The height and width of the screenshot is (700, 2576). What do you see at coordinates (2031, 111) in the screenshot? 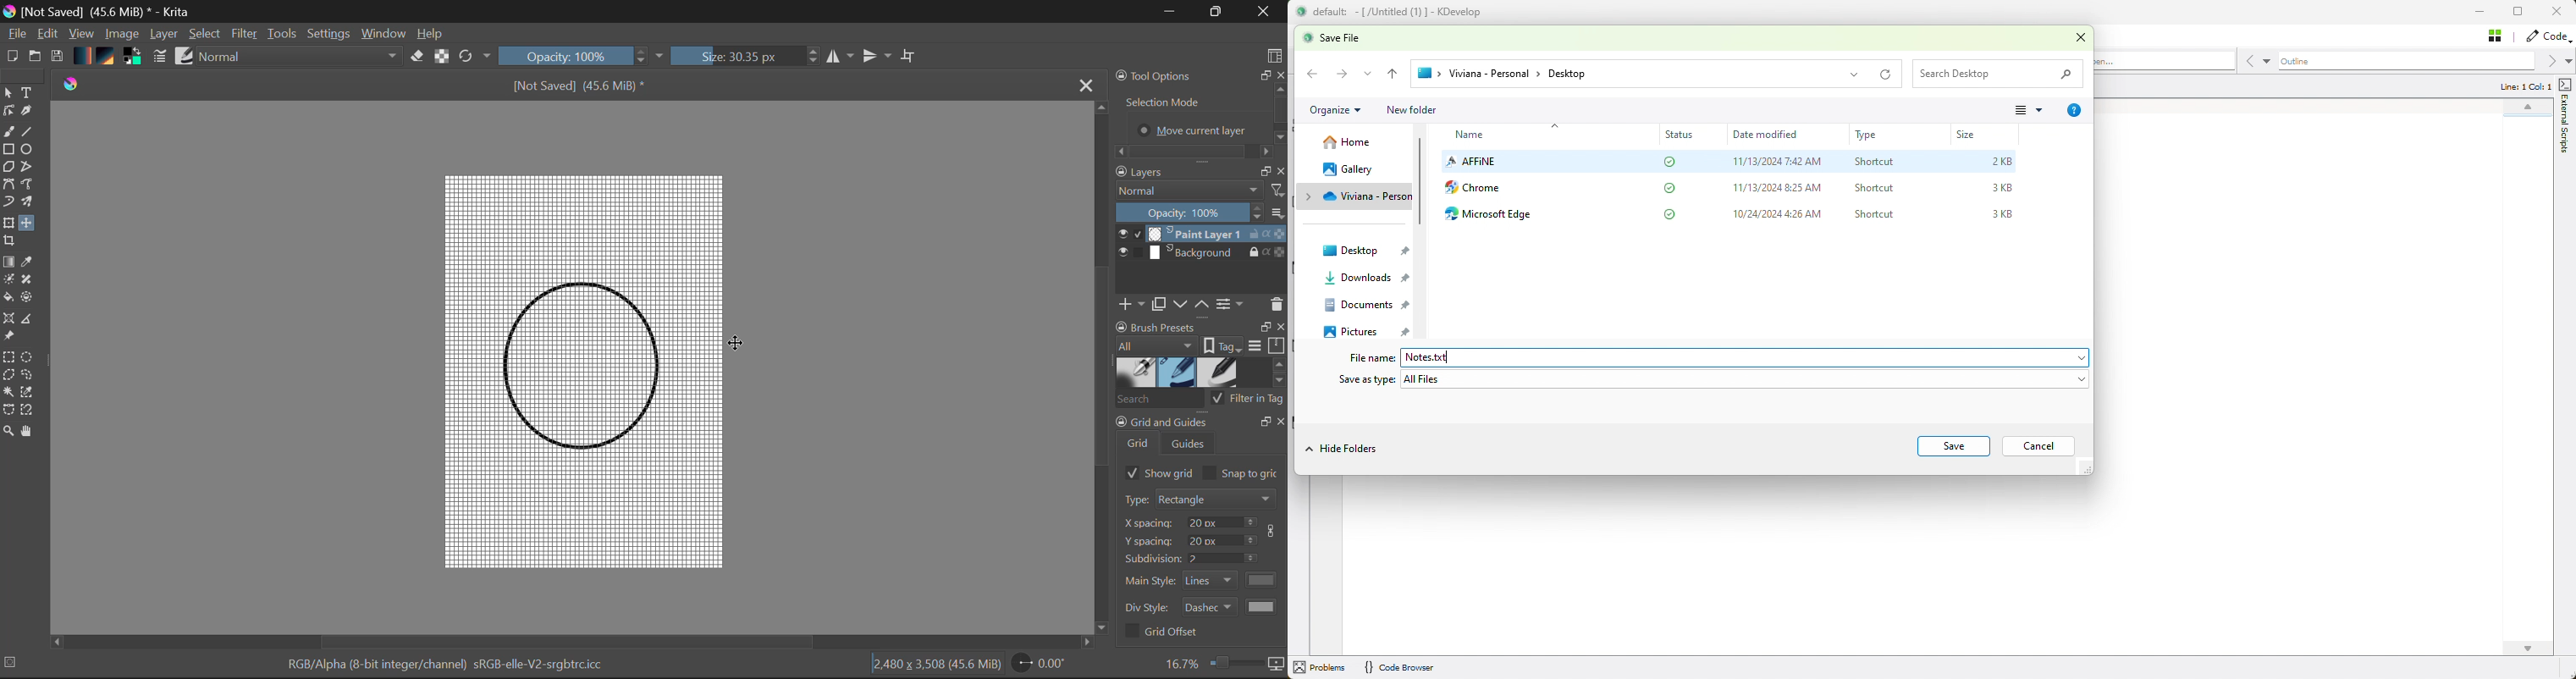
I see `more options` at bounding box center [2031, 111].